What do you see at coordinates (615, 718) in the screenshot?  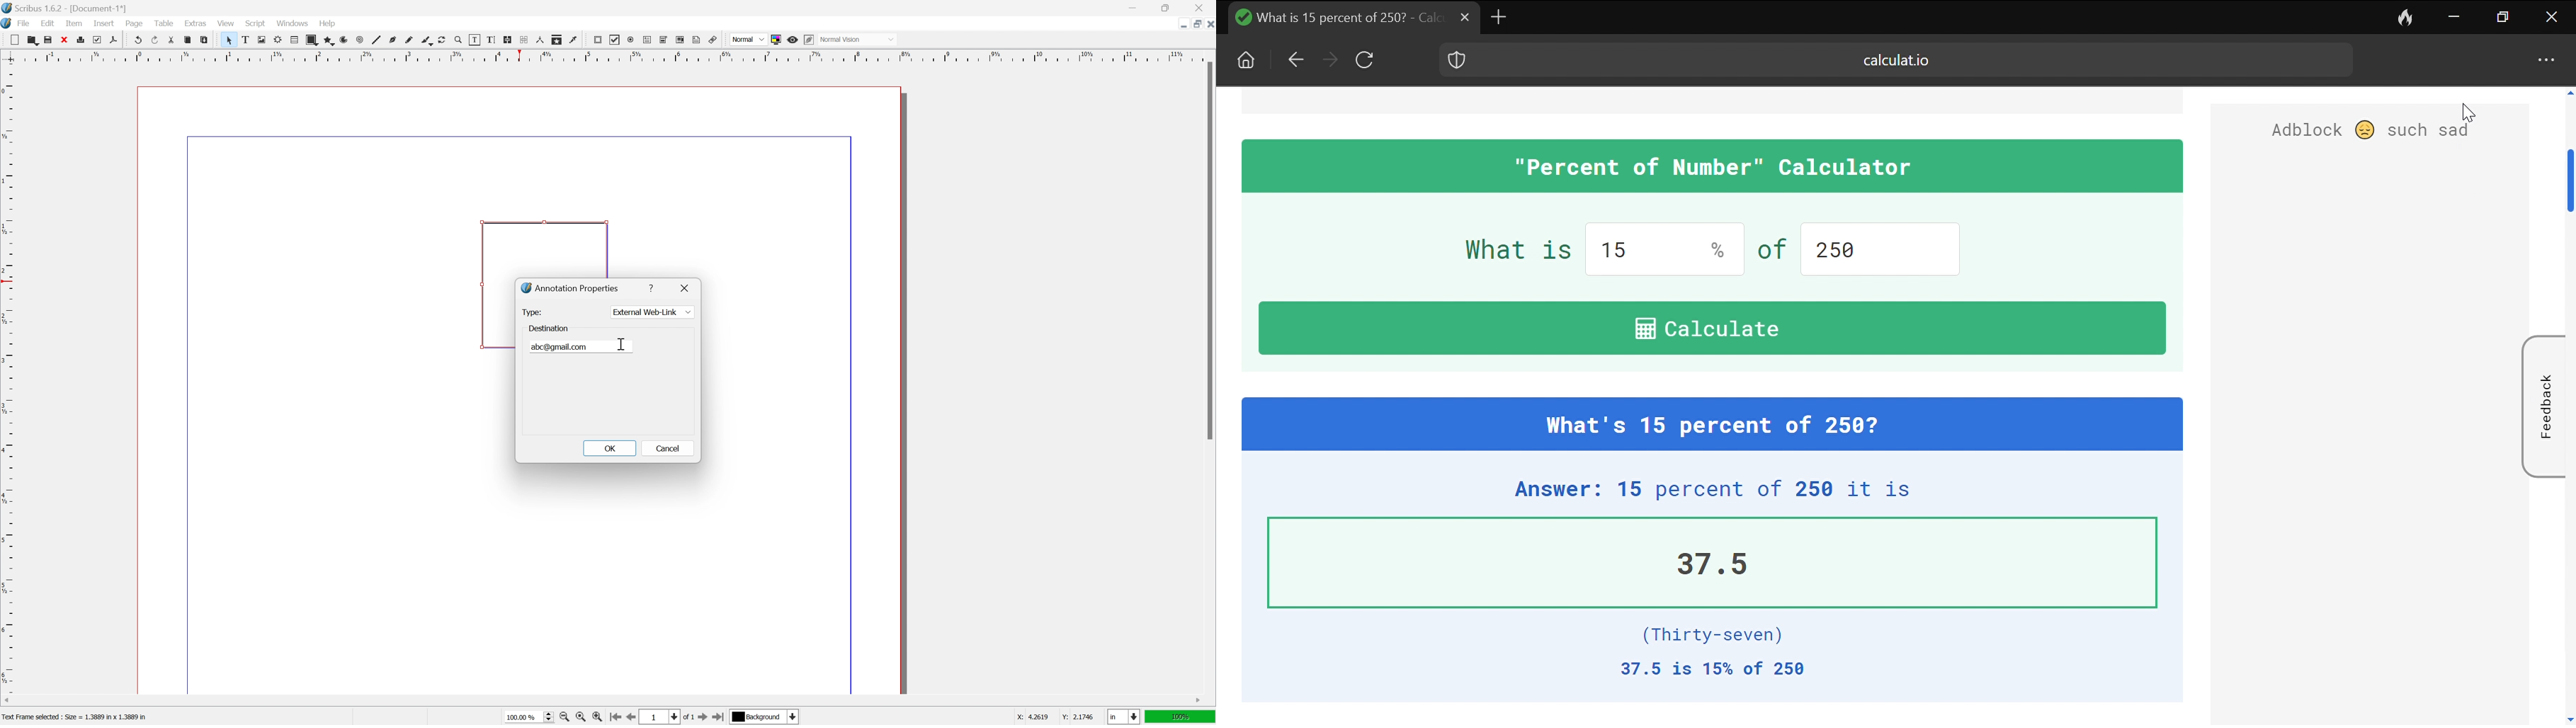 I see `go to first page` at bounding box center [615, 718].